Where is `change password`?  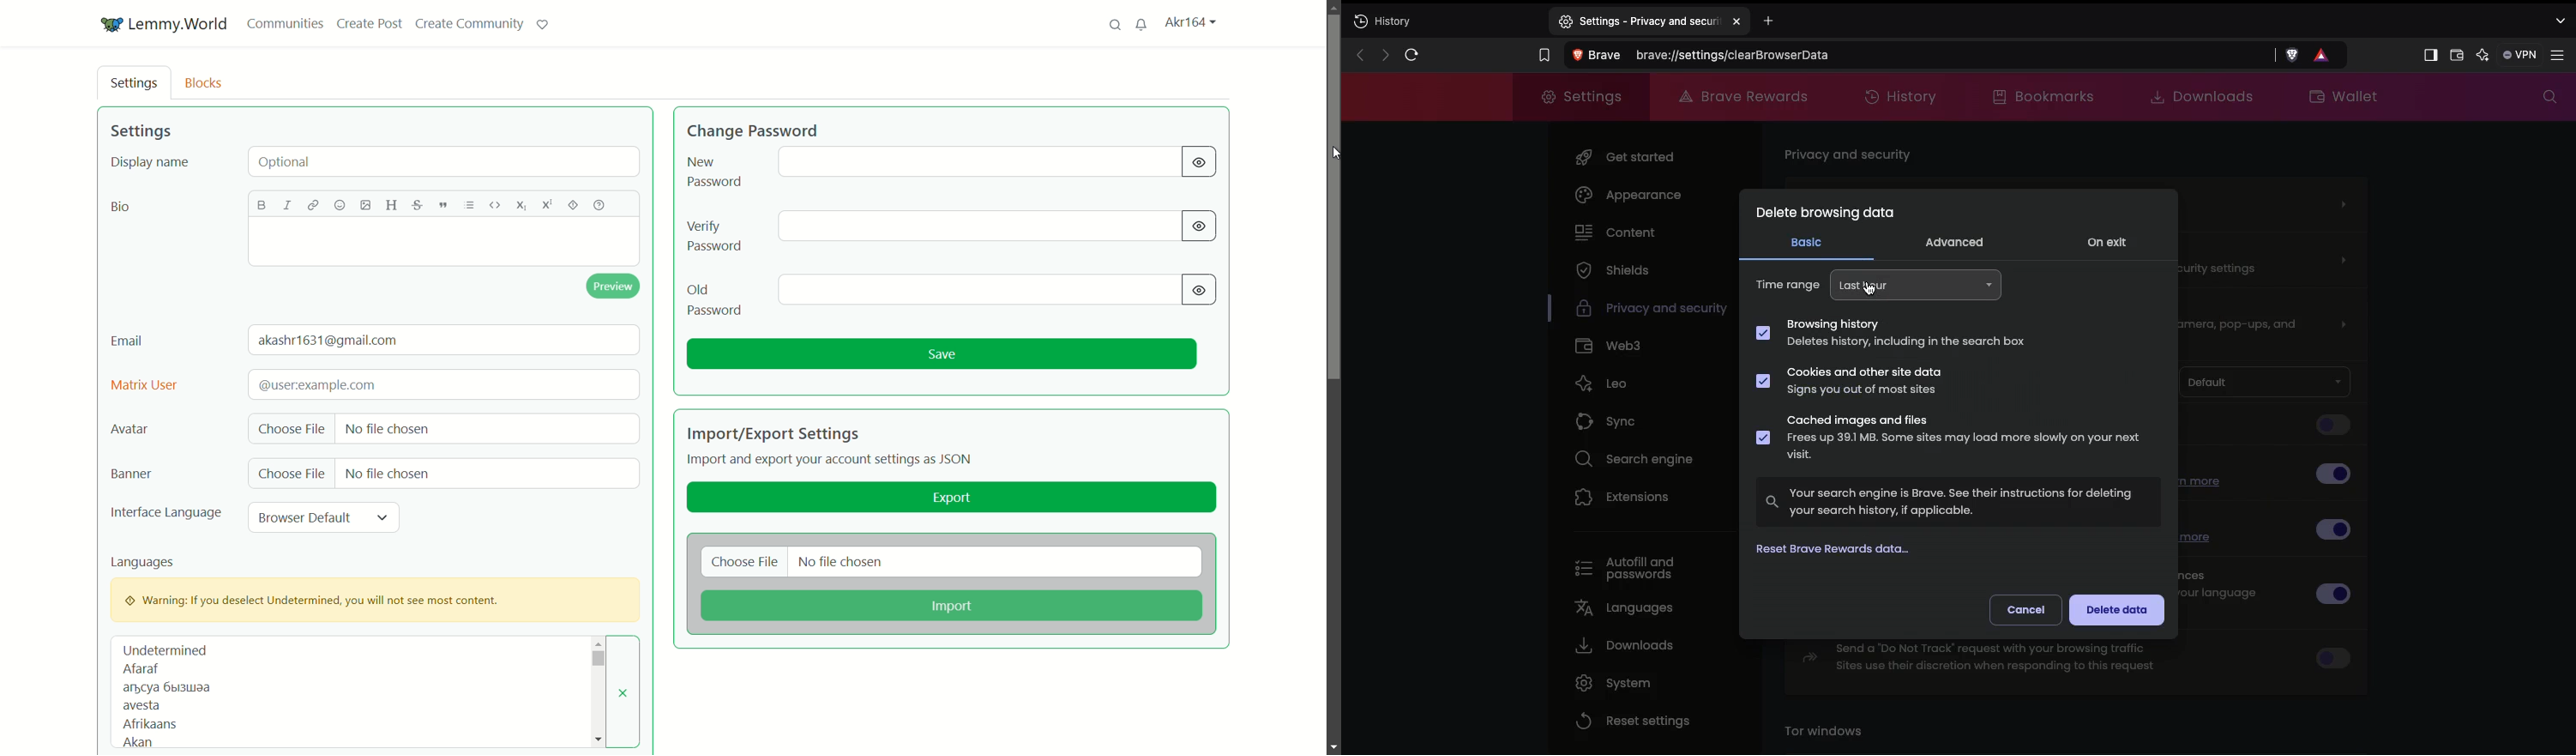 change password is located at coordinates (754, 129).